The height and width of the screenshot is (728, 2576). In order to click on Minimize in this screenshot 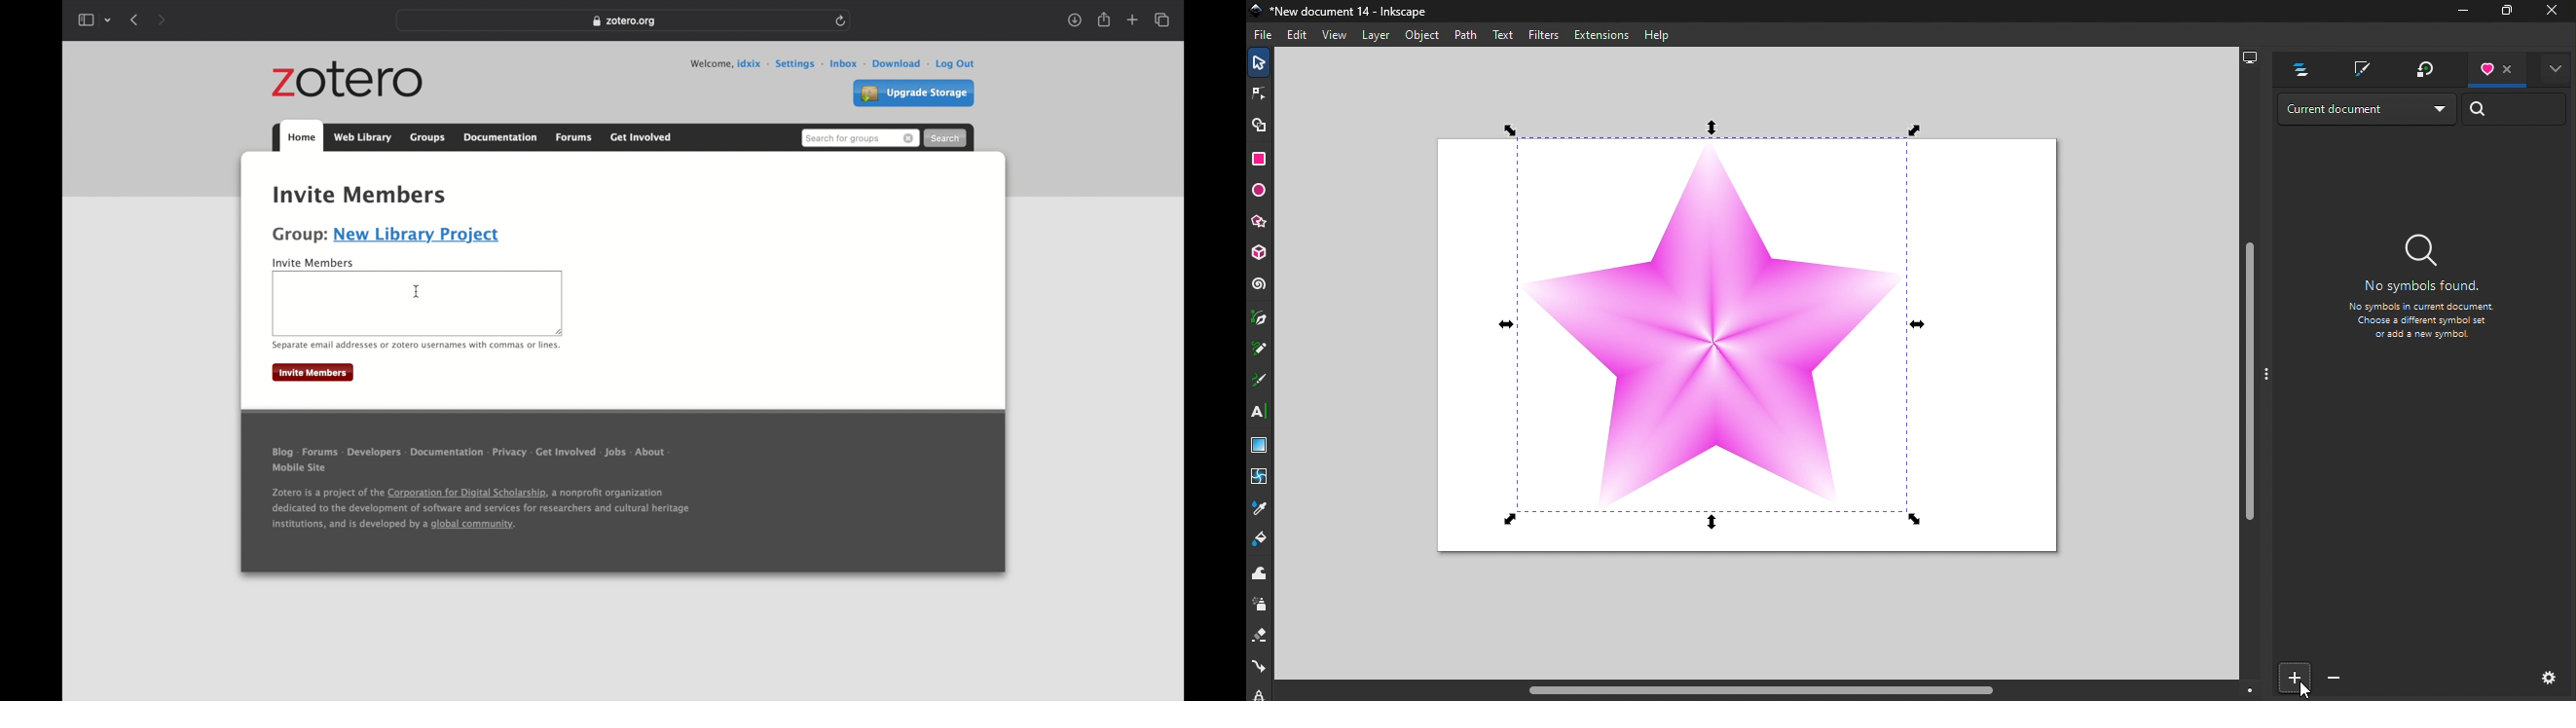, I will do `click(2458, 14)`.